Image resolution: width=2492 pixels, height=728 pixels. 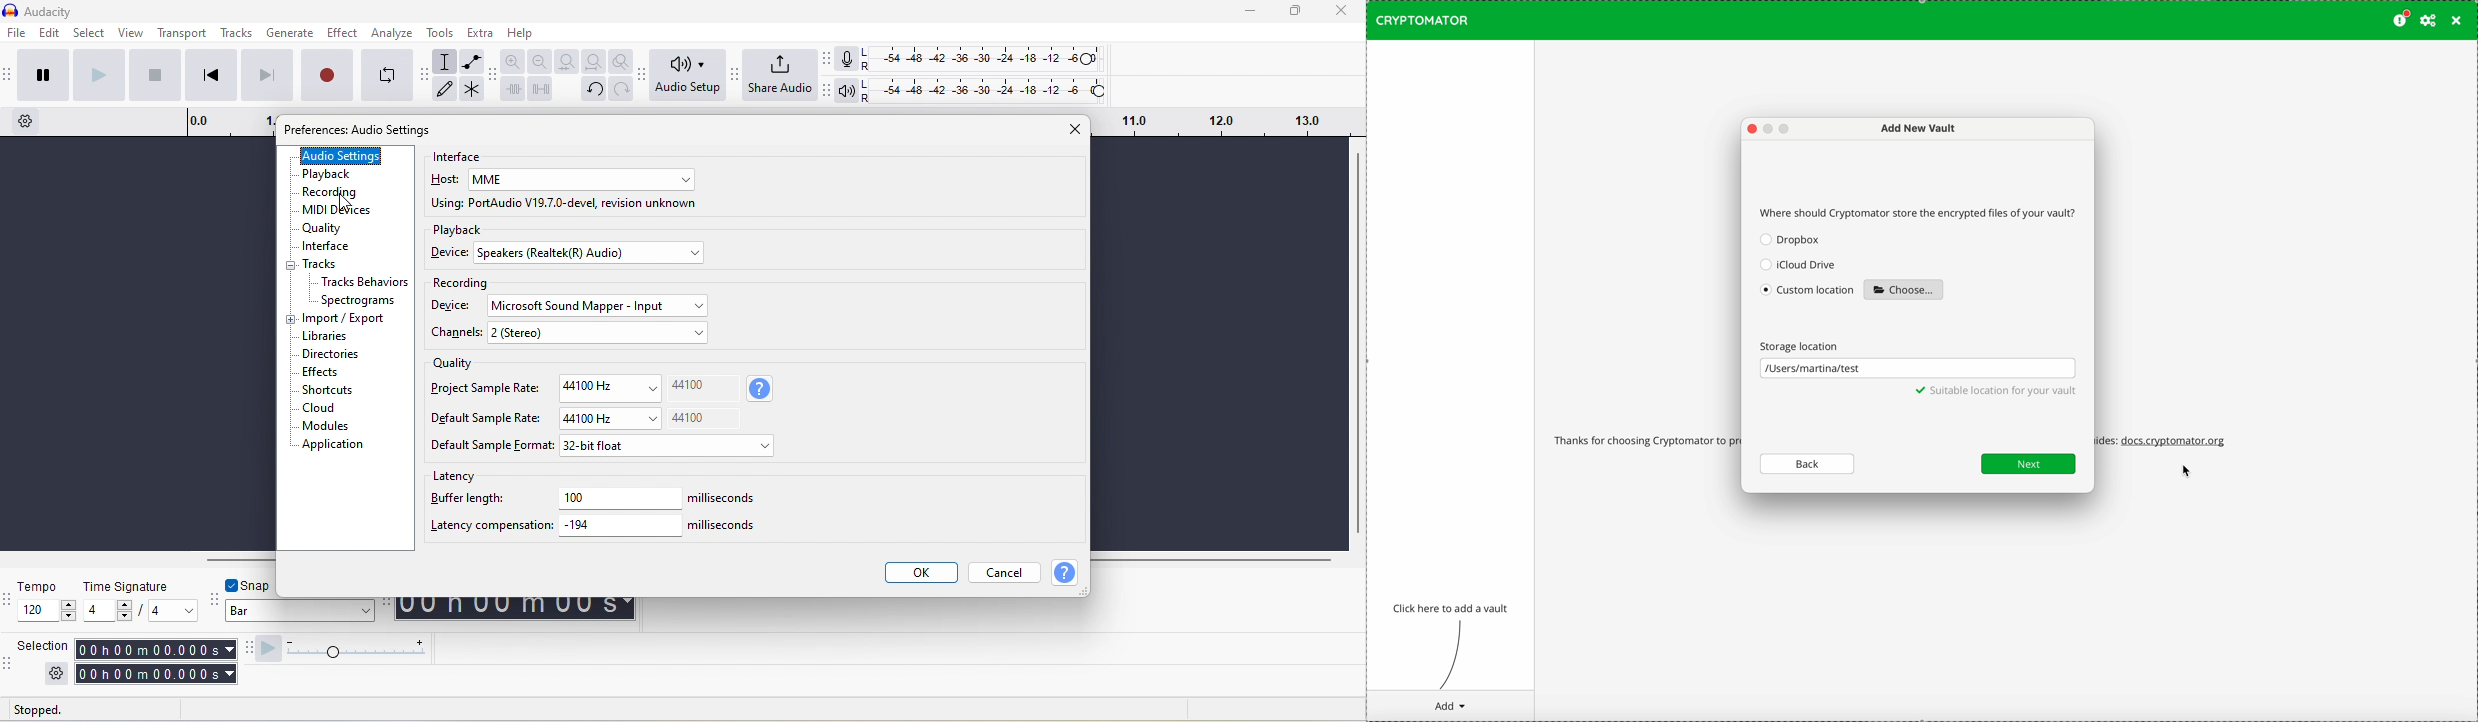 I want to click on add new vault window, so click(x=1912, y=129).